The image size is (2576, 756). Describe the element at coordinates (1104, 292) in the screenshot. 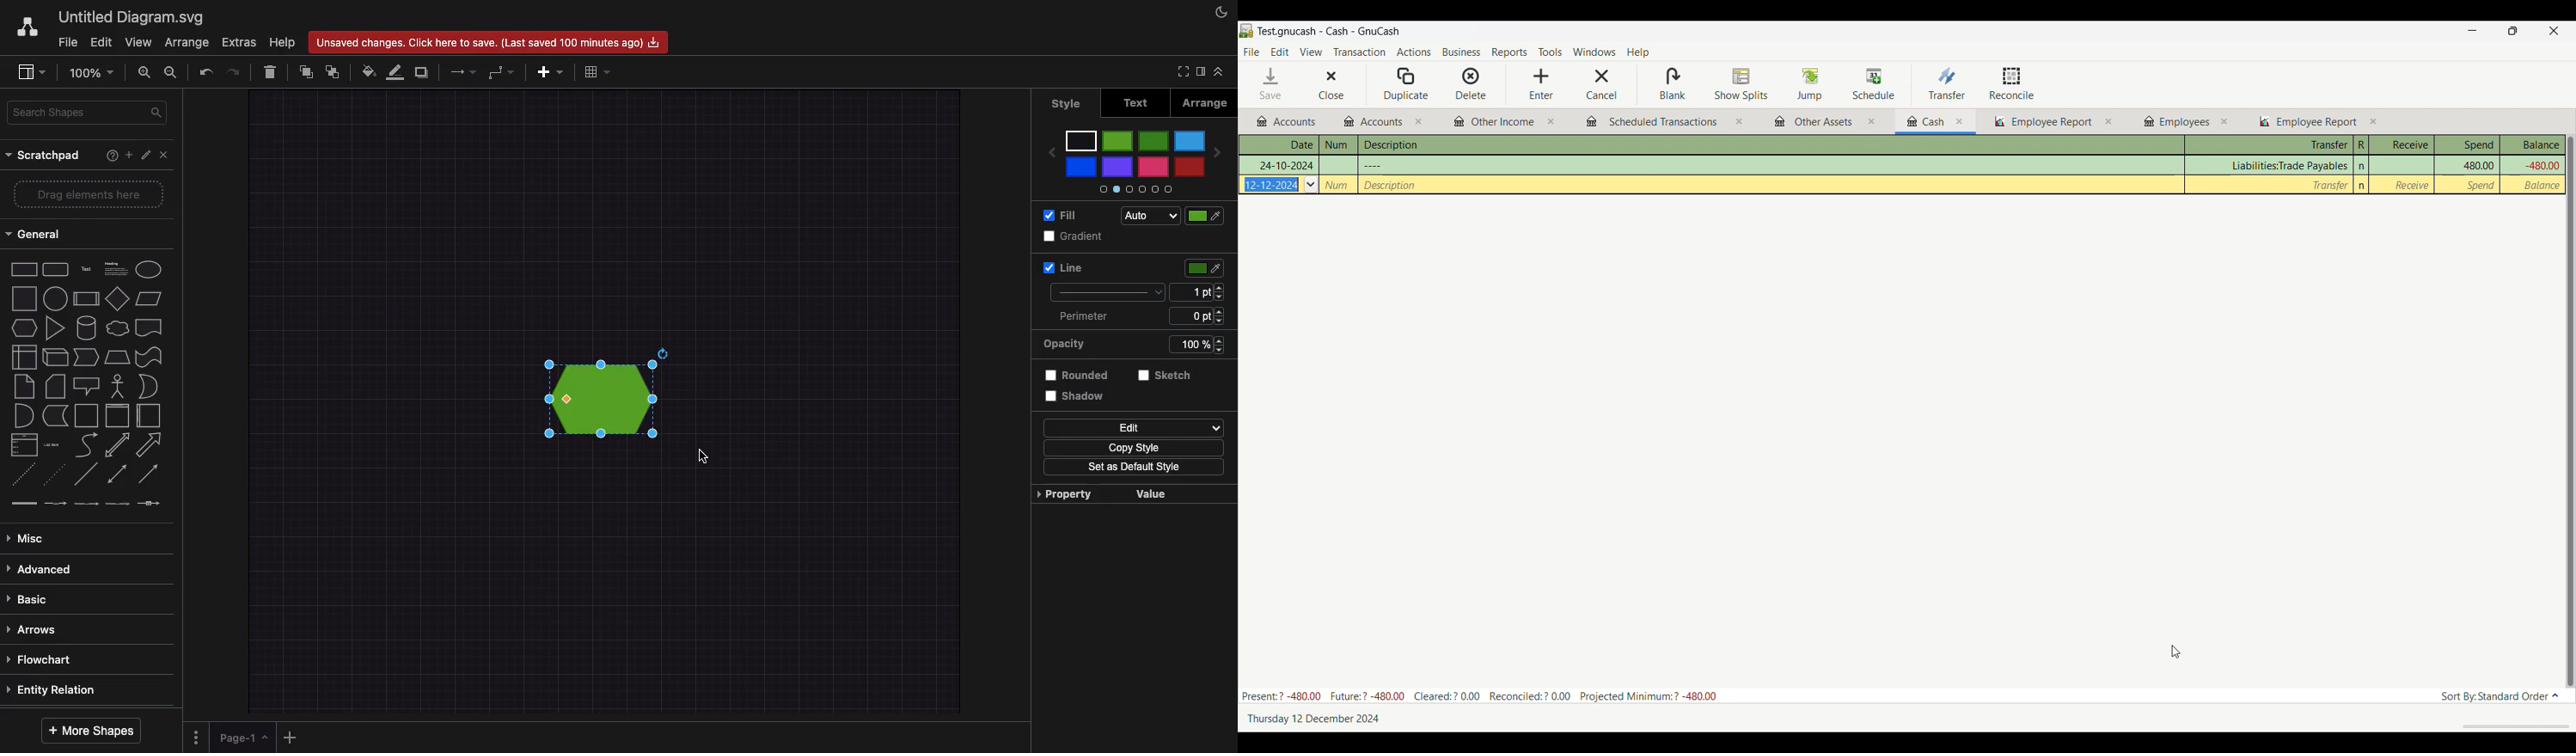

I see `Type` at that location.